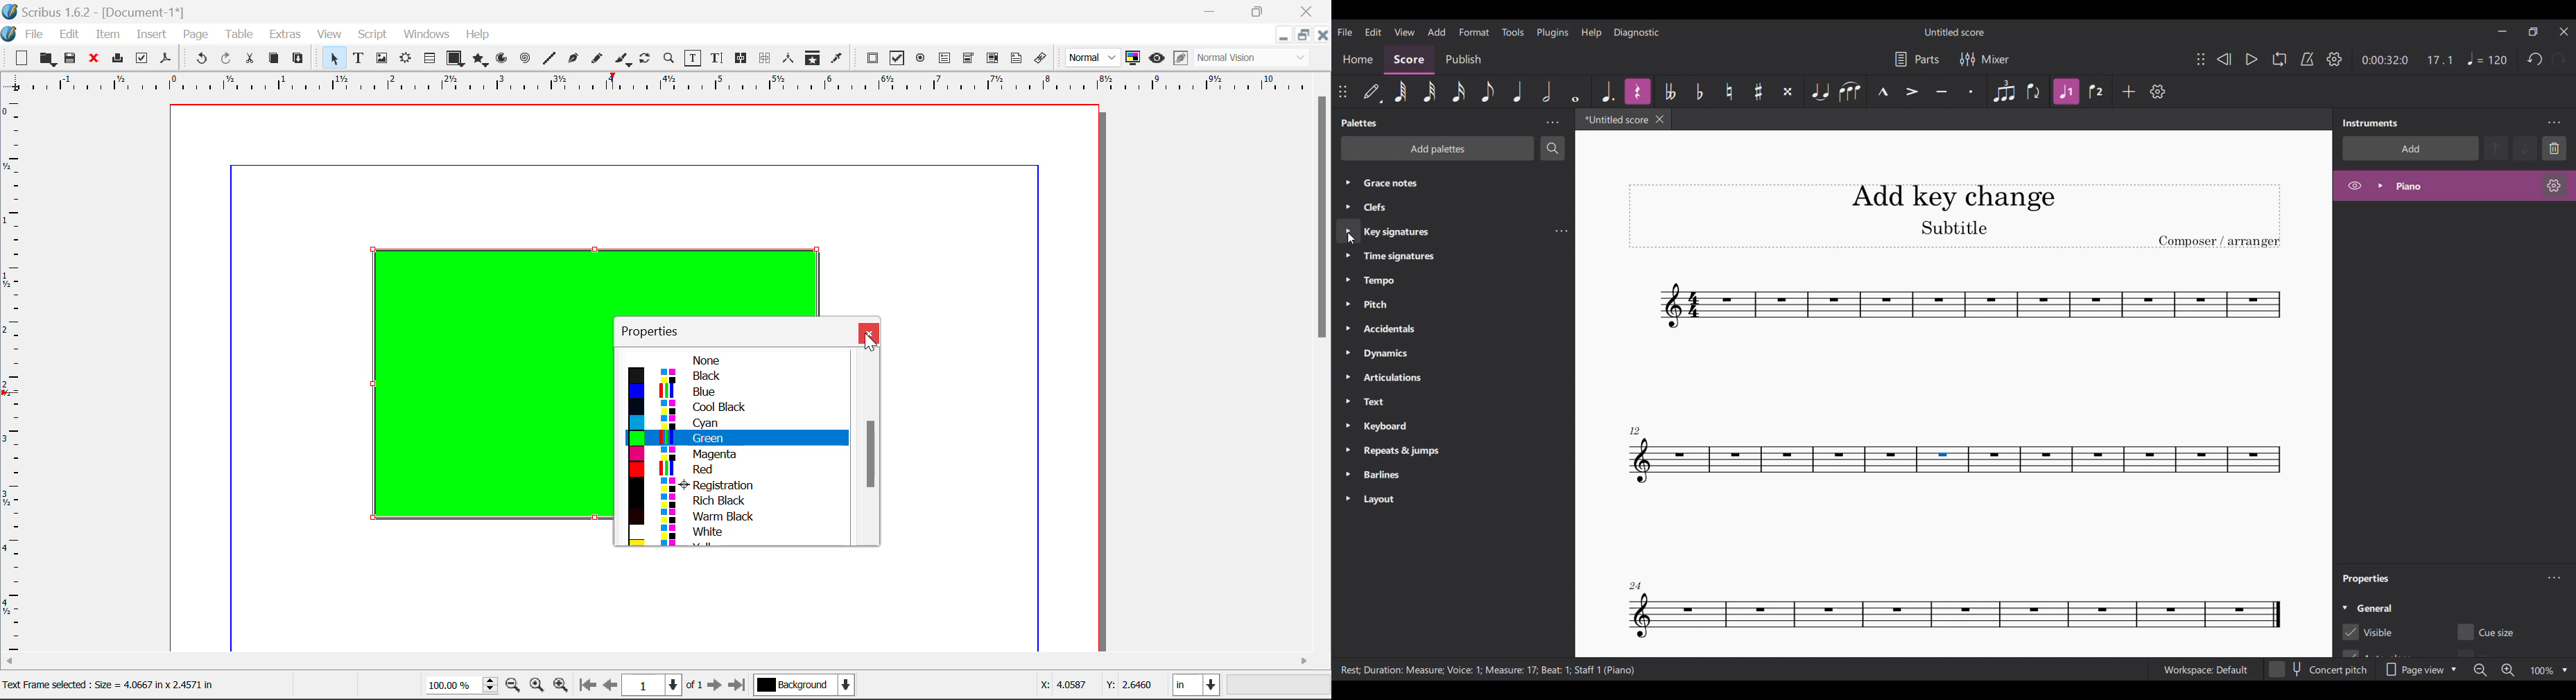 The image size is (2576, 700). Describe the element at coordinates (116, 59) in the screenshot. I see `Print` at that location.